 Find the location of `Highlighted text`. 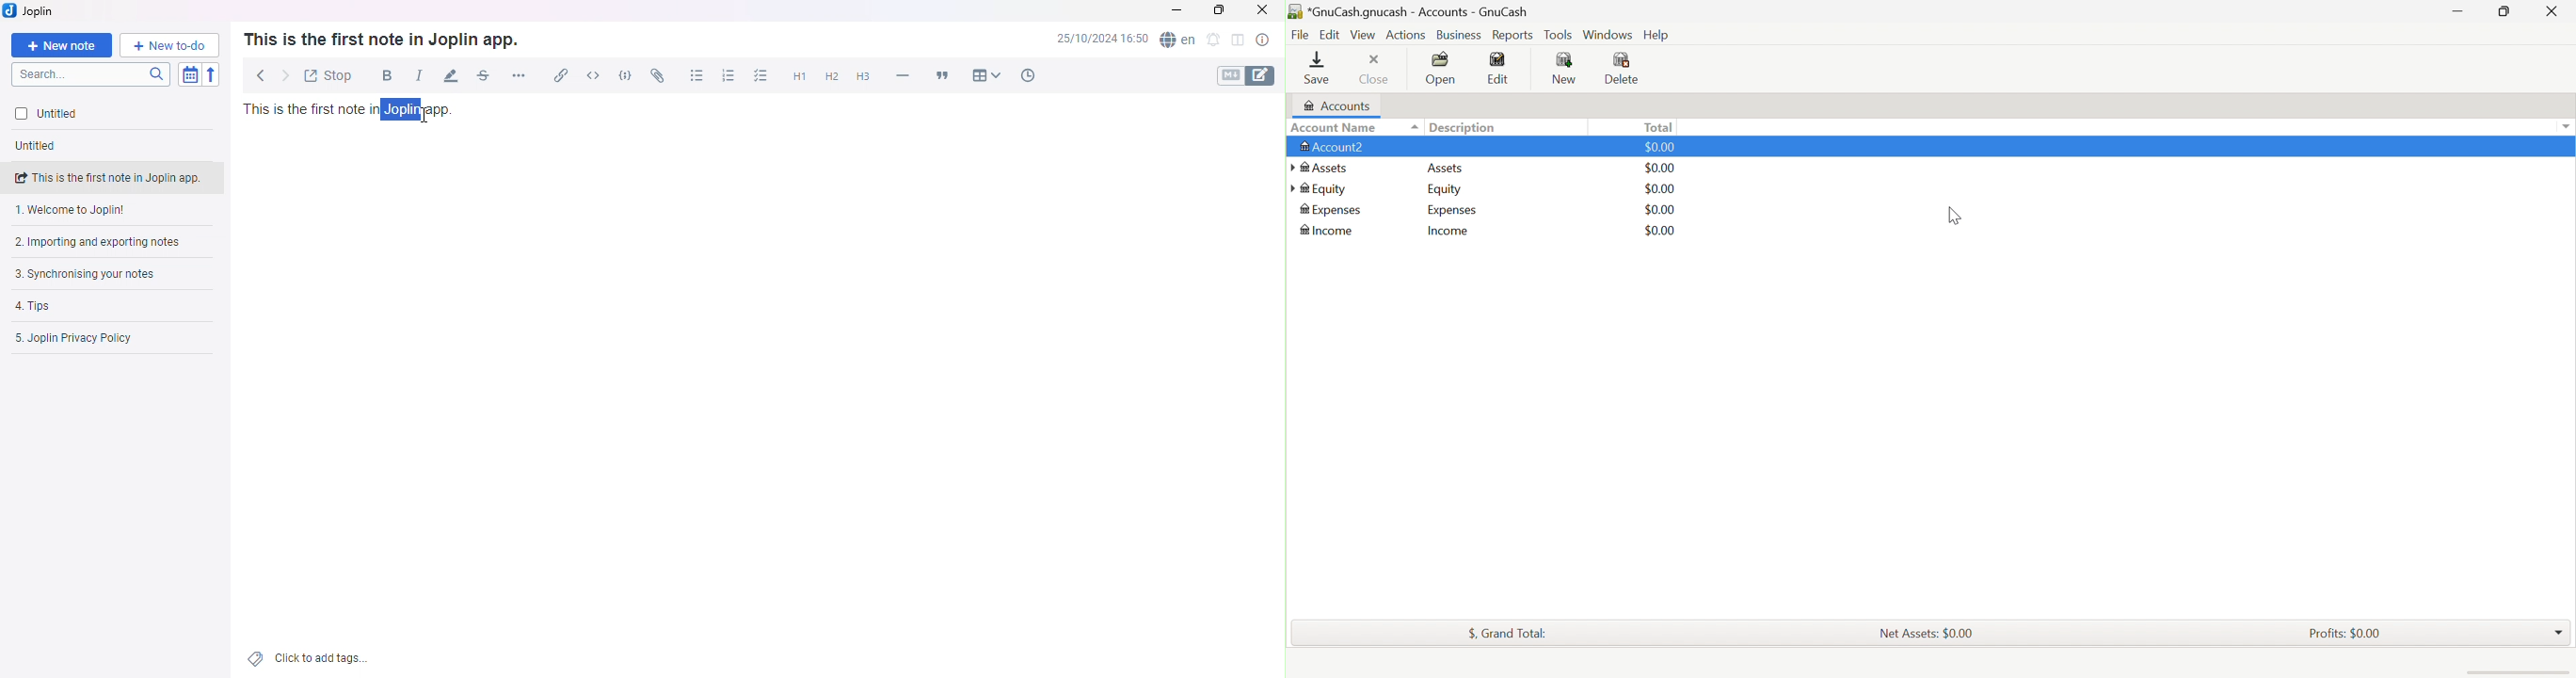

Highlighted text is located at coordinates (405, 109).